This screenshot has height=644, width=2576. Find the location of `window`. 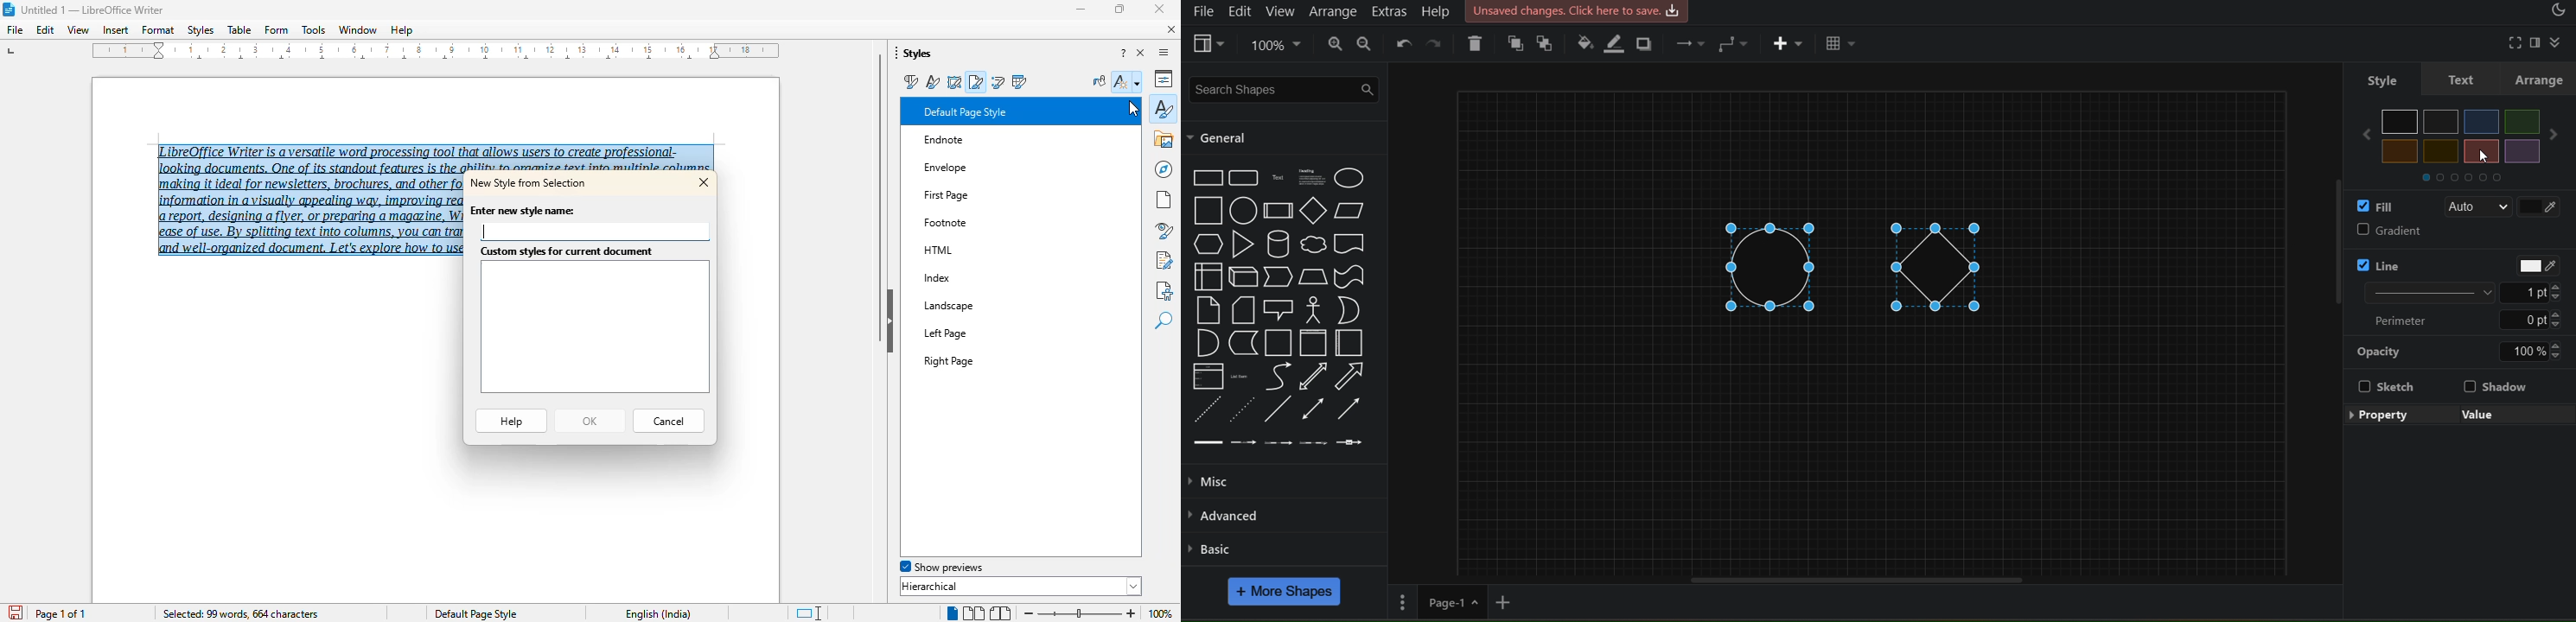

window is located at coordinates (359, 29).